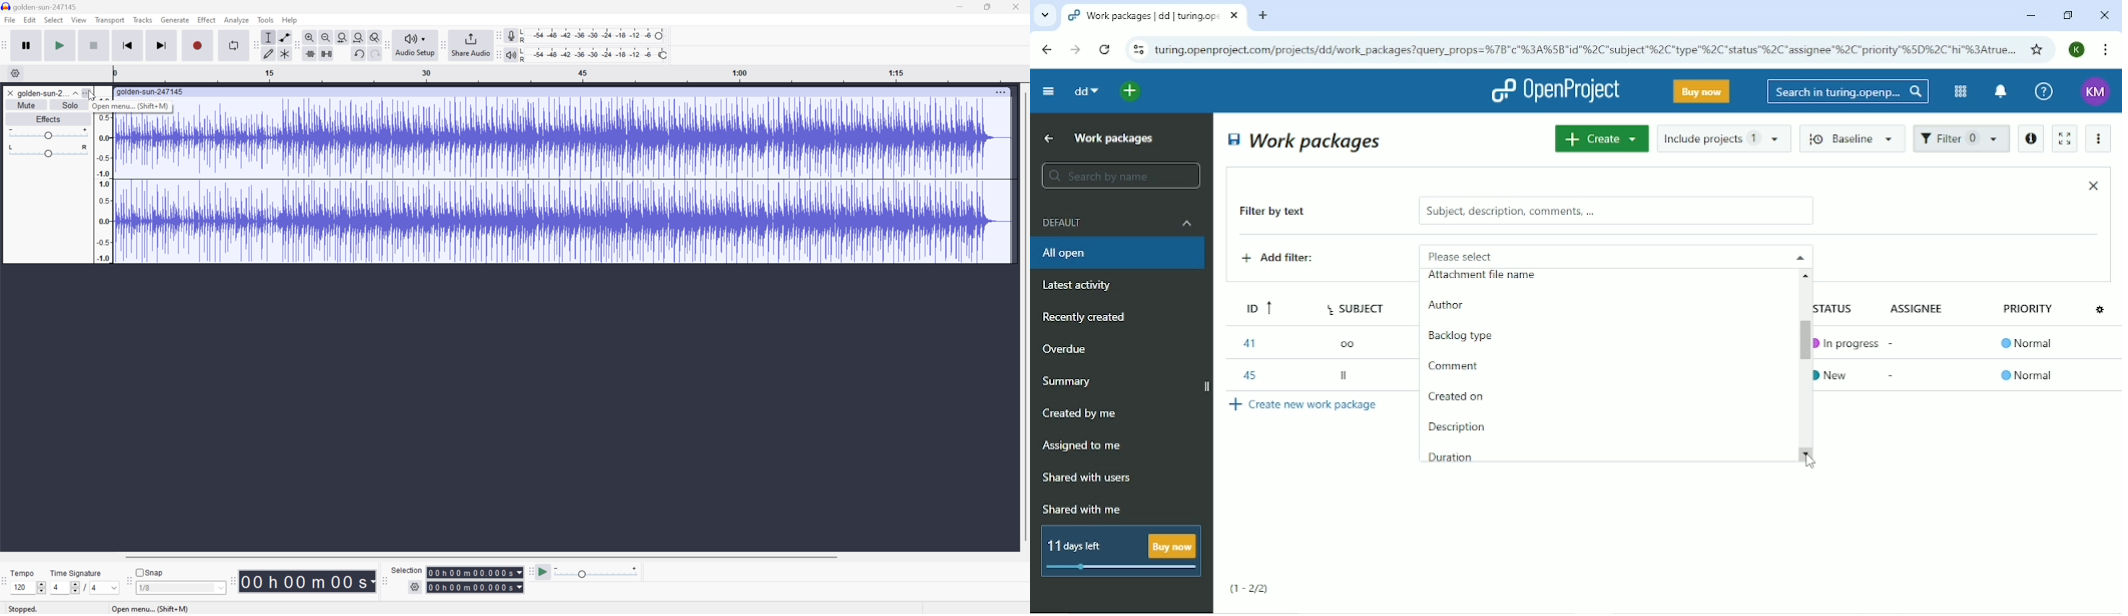 This screenshot has width=2128, height=616. What do you see at coordinates (1154, 16) in the screenshot?
I see `Current tab` at bounding box center [1154, 16].